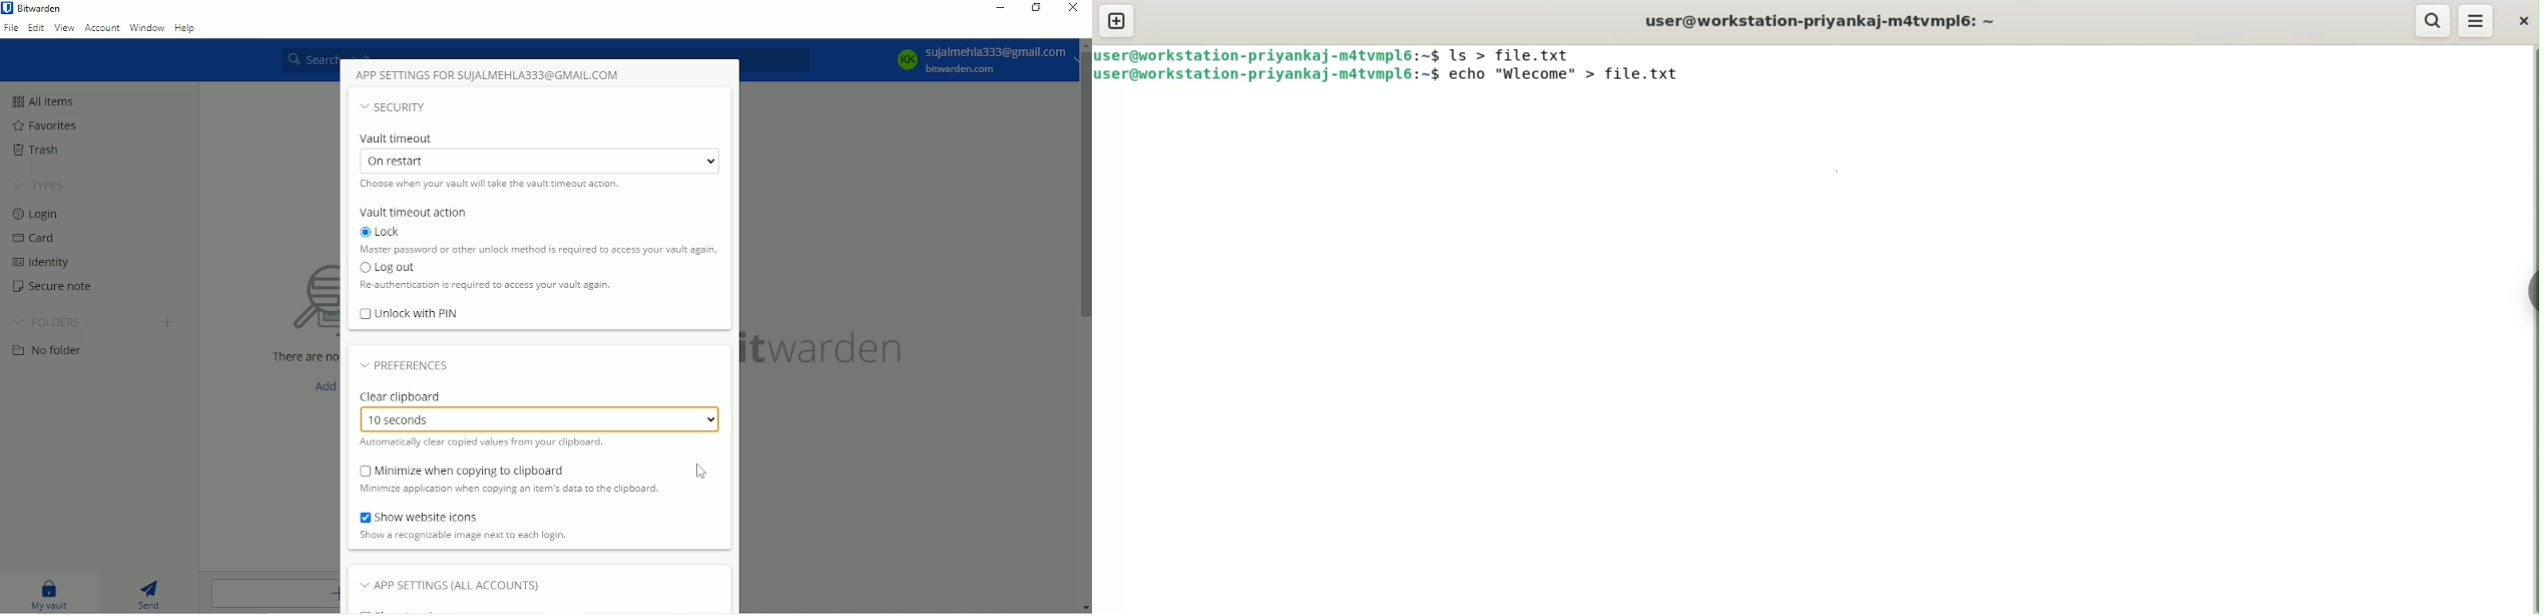  Describe the element at coordinates (486, 276) in the screenshot. I see `Log out` at that location.